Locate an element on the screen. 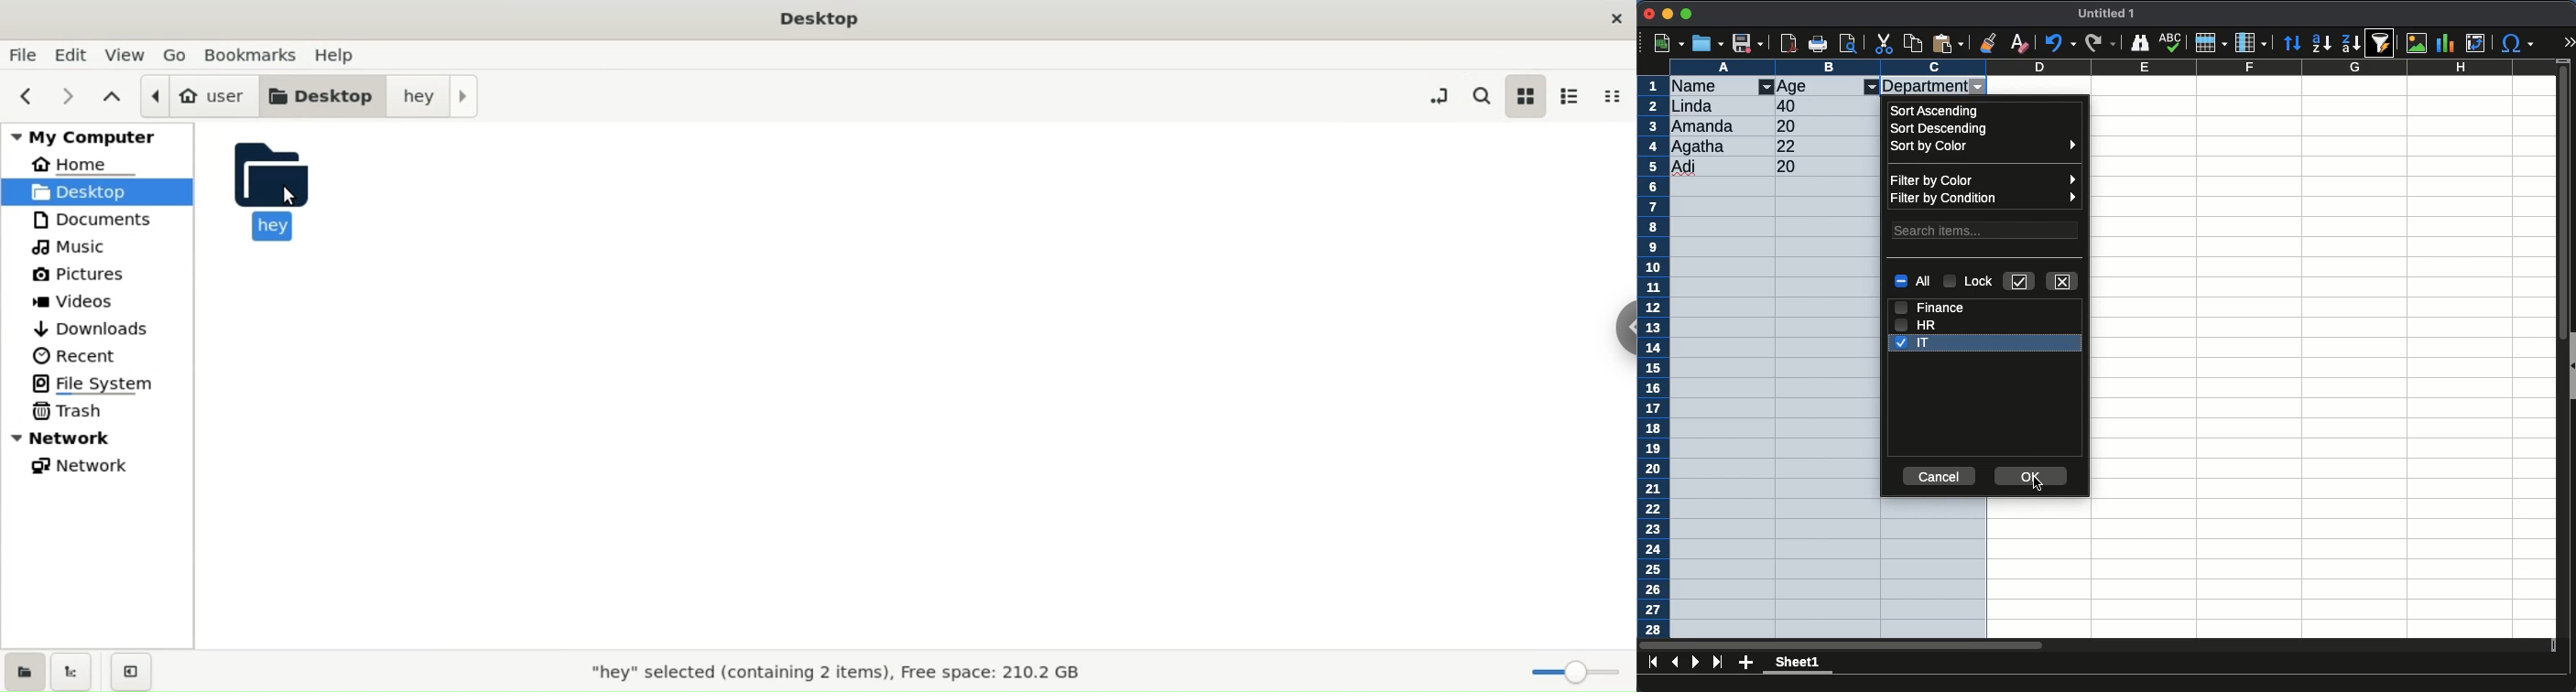  downloads is located at coordinates (92, 326).